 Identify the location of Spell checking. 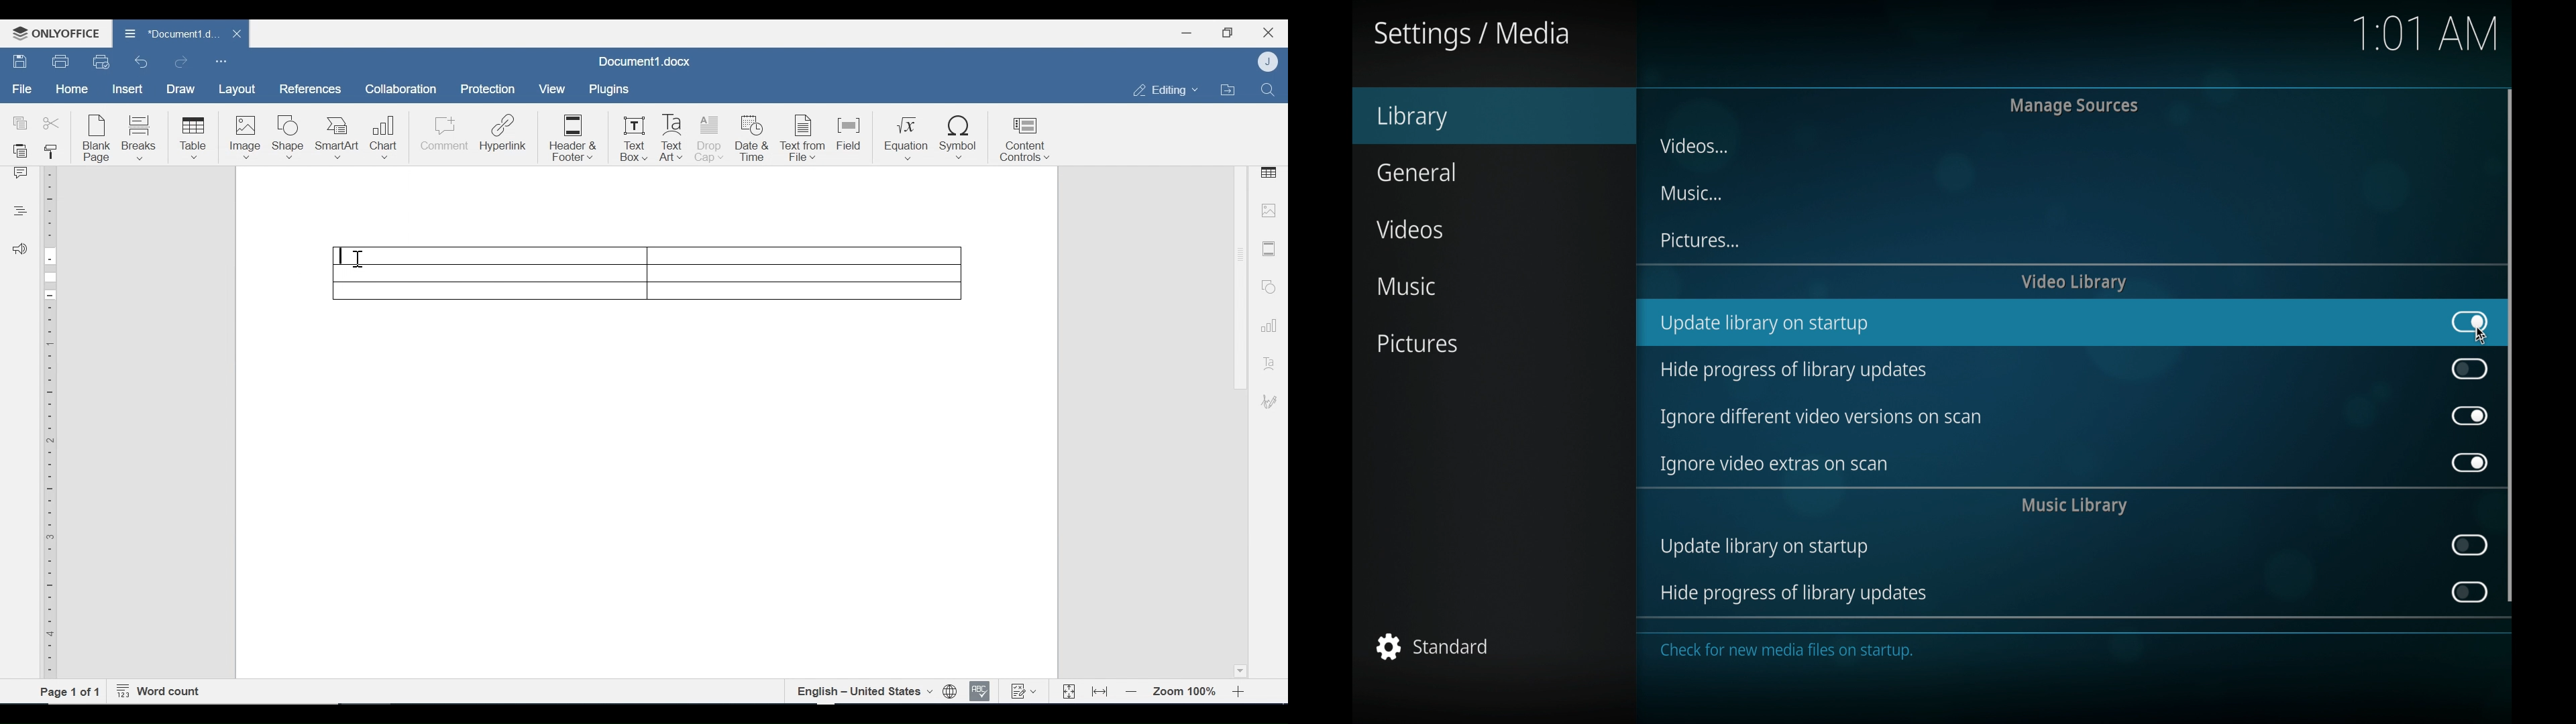
(980, 691).